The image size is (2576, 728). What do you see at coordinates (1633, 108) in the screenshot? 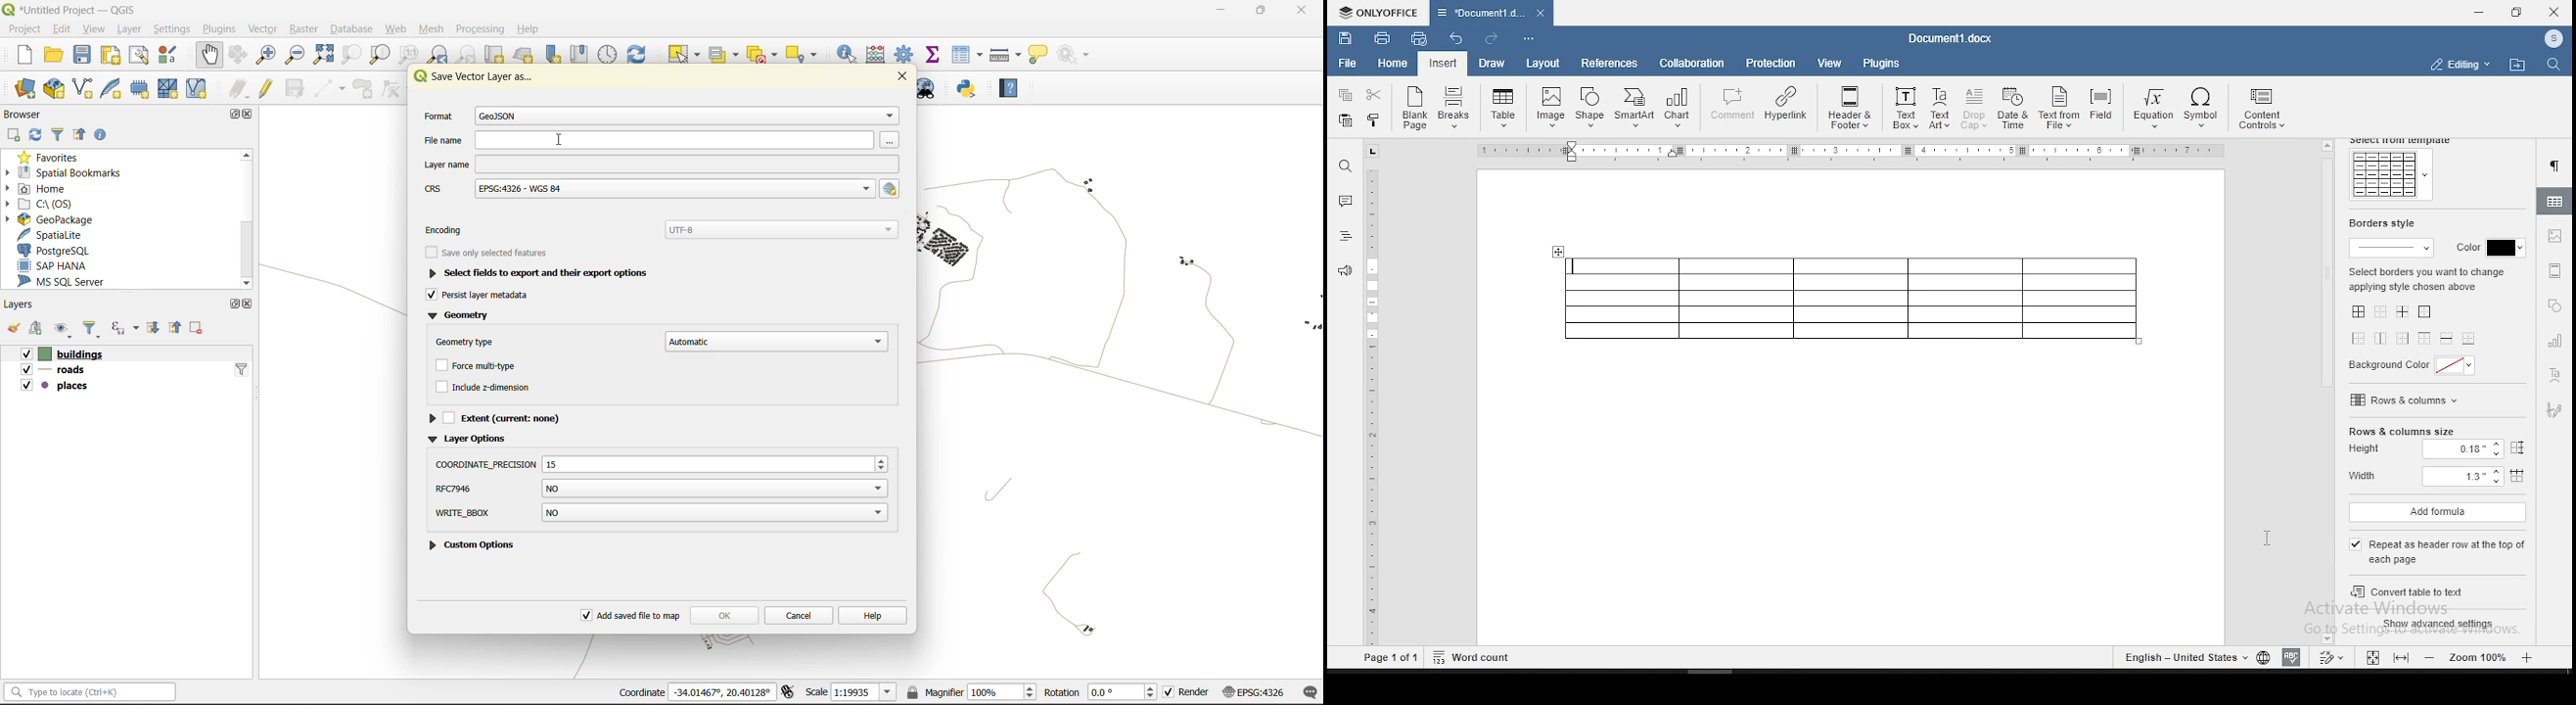
I see `SmartArt` at bounding box center [1633, 108].